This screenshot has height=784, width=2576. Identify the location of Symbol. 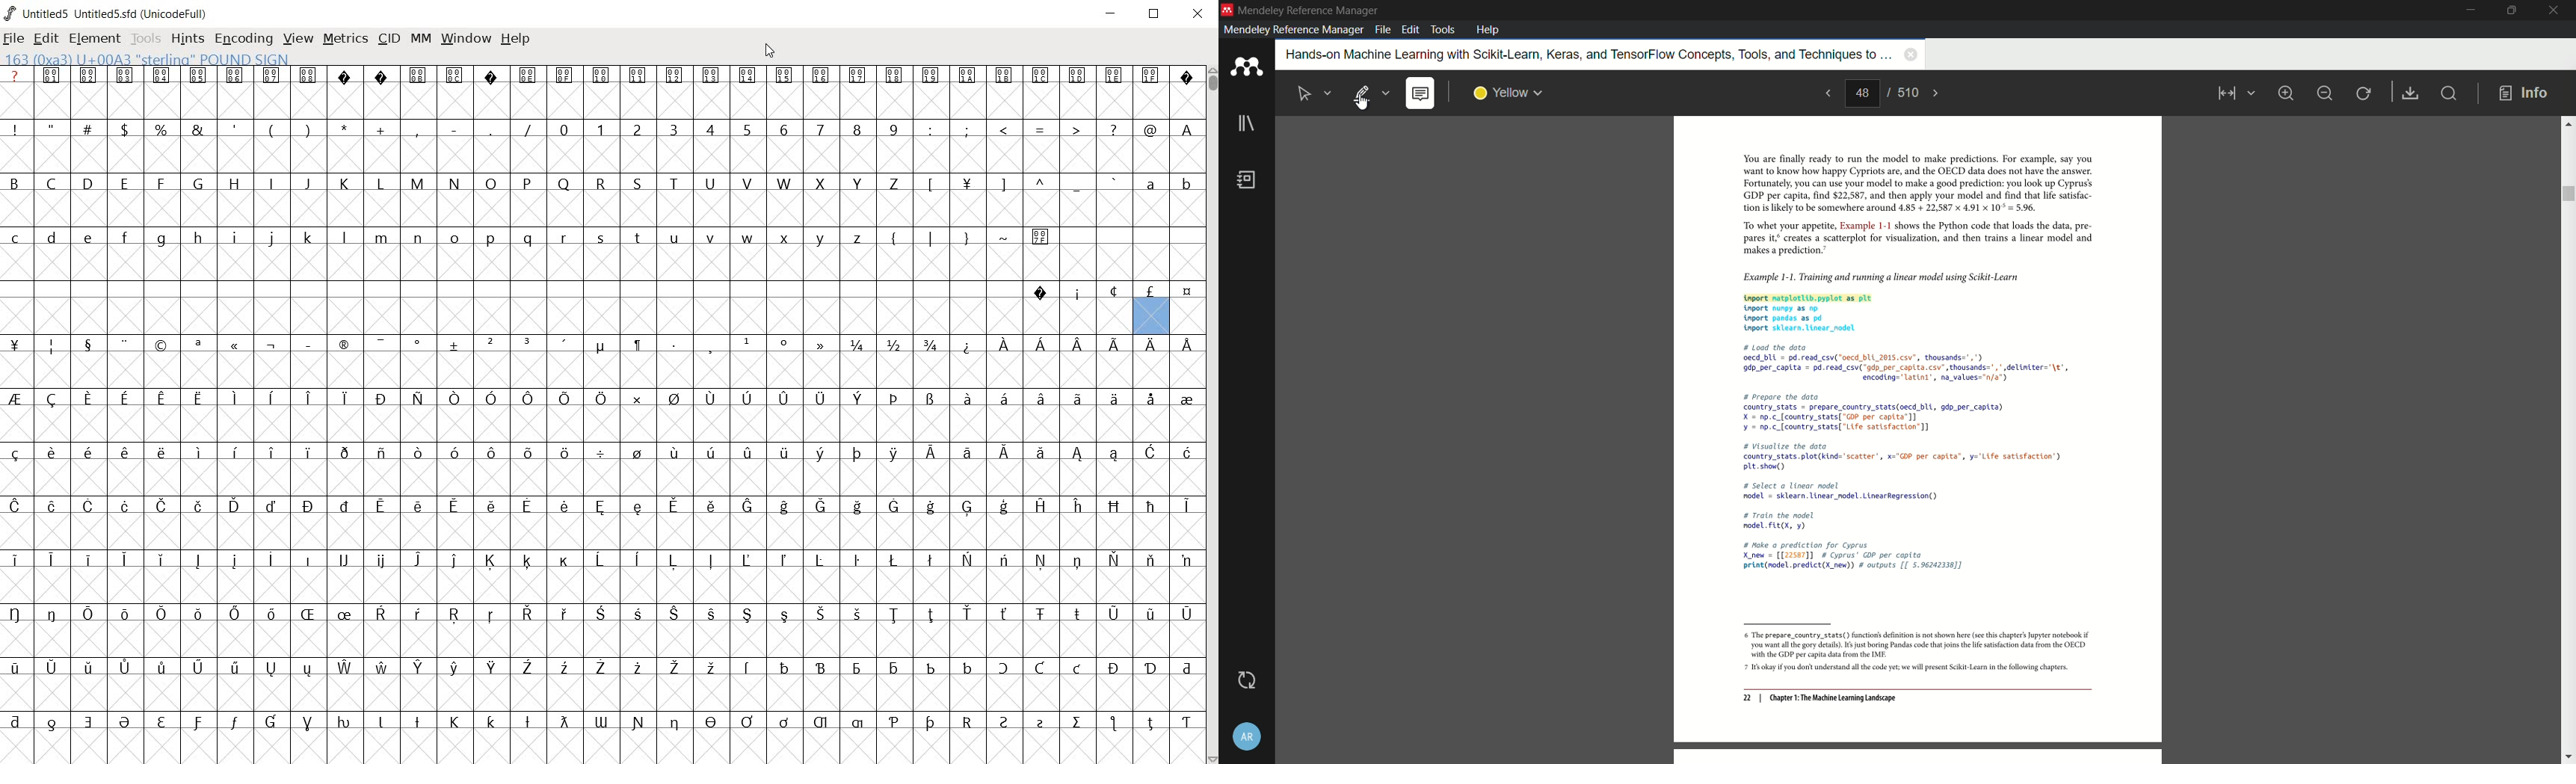
(235, 613).